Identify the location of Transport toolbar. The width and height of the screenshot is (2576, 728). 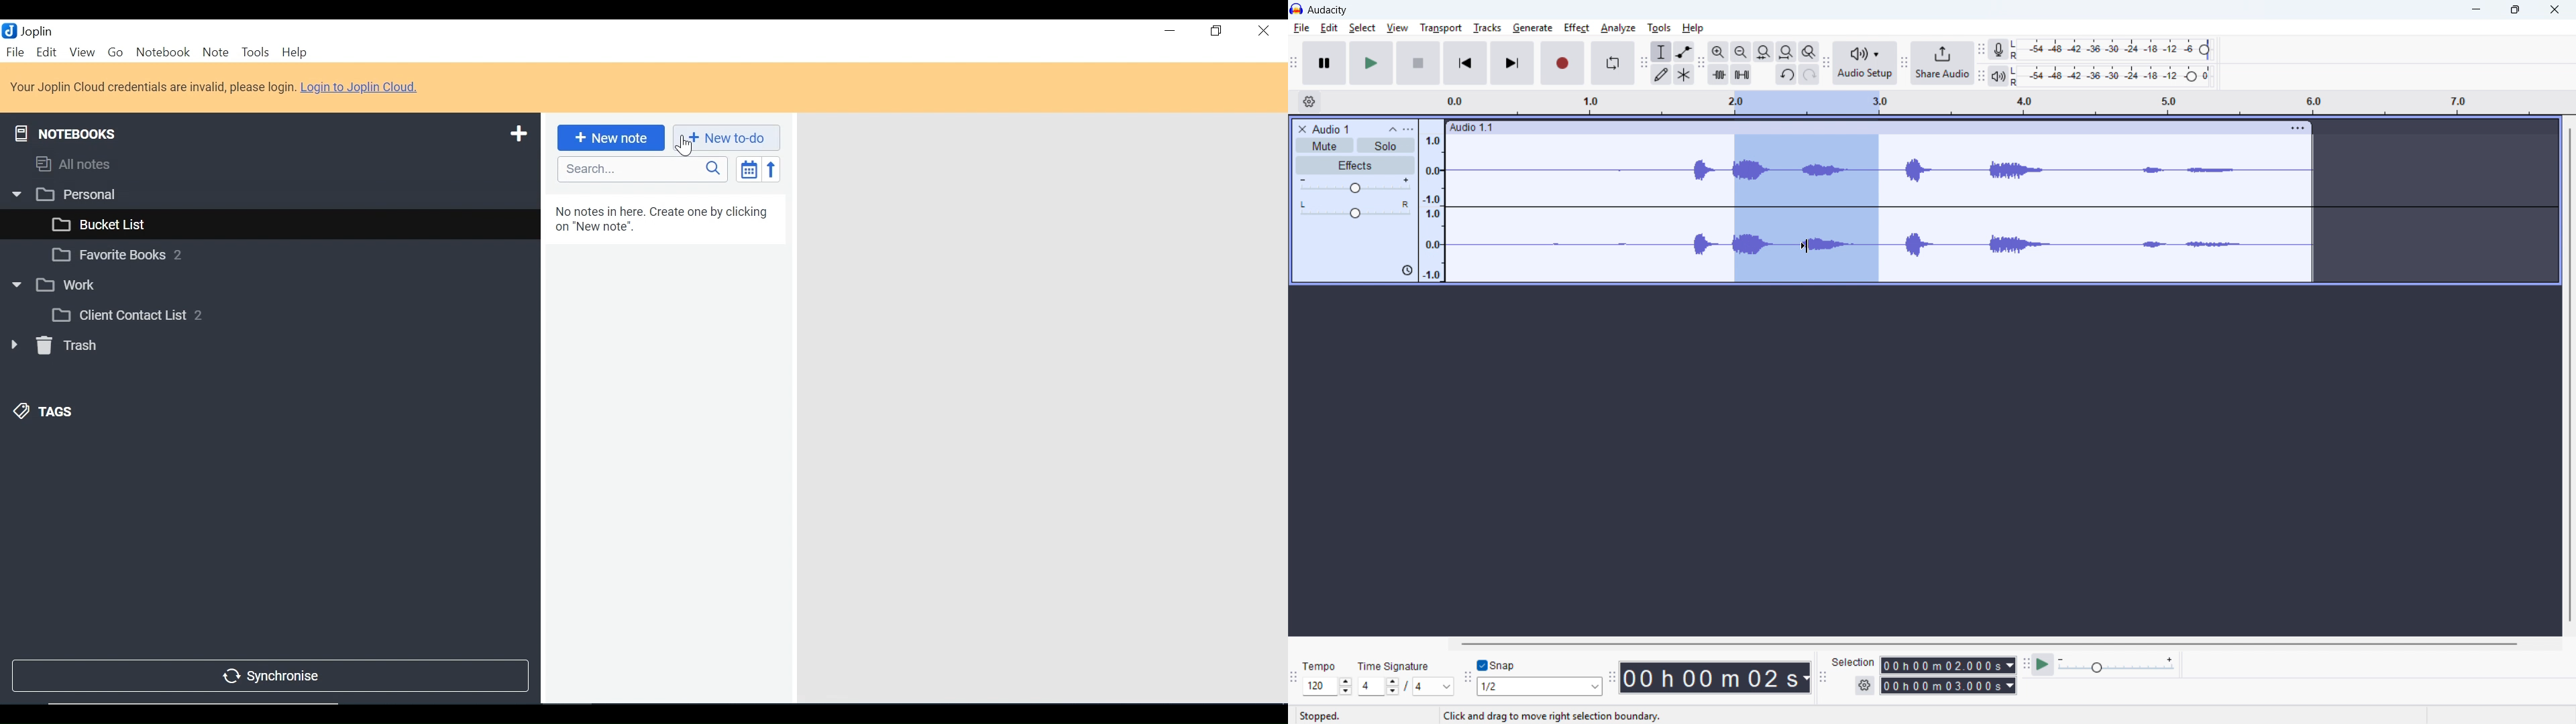
(1295, 64).